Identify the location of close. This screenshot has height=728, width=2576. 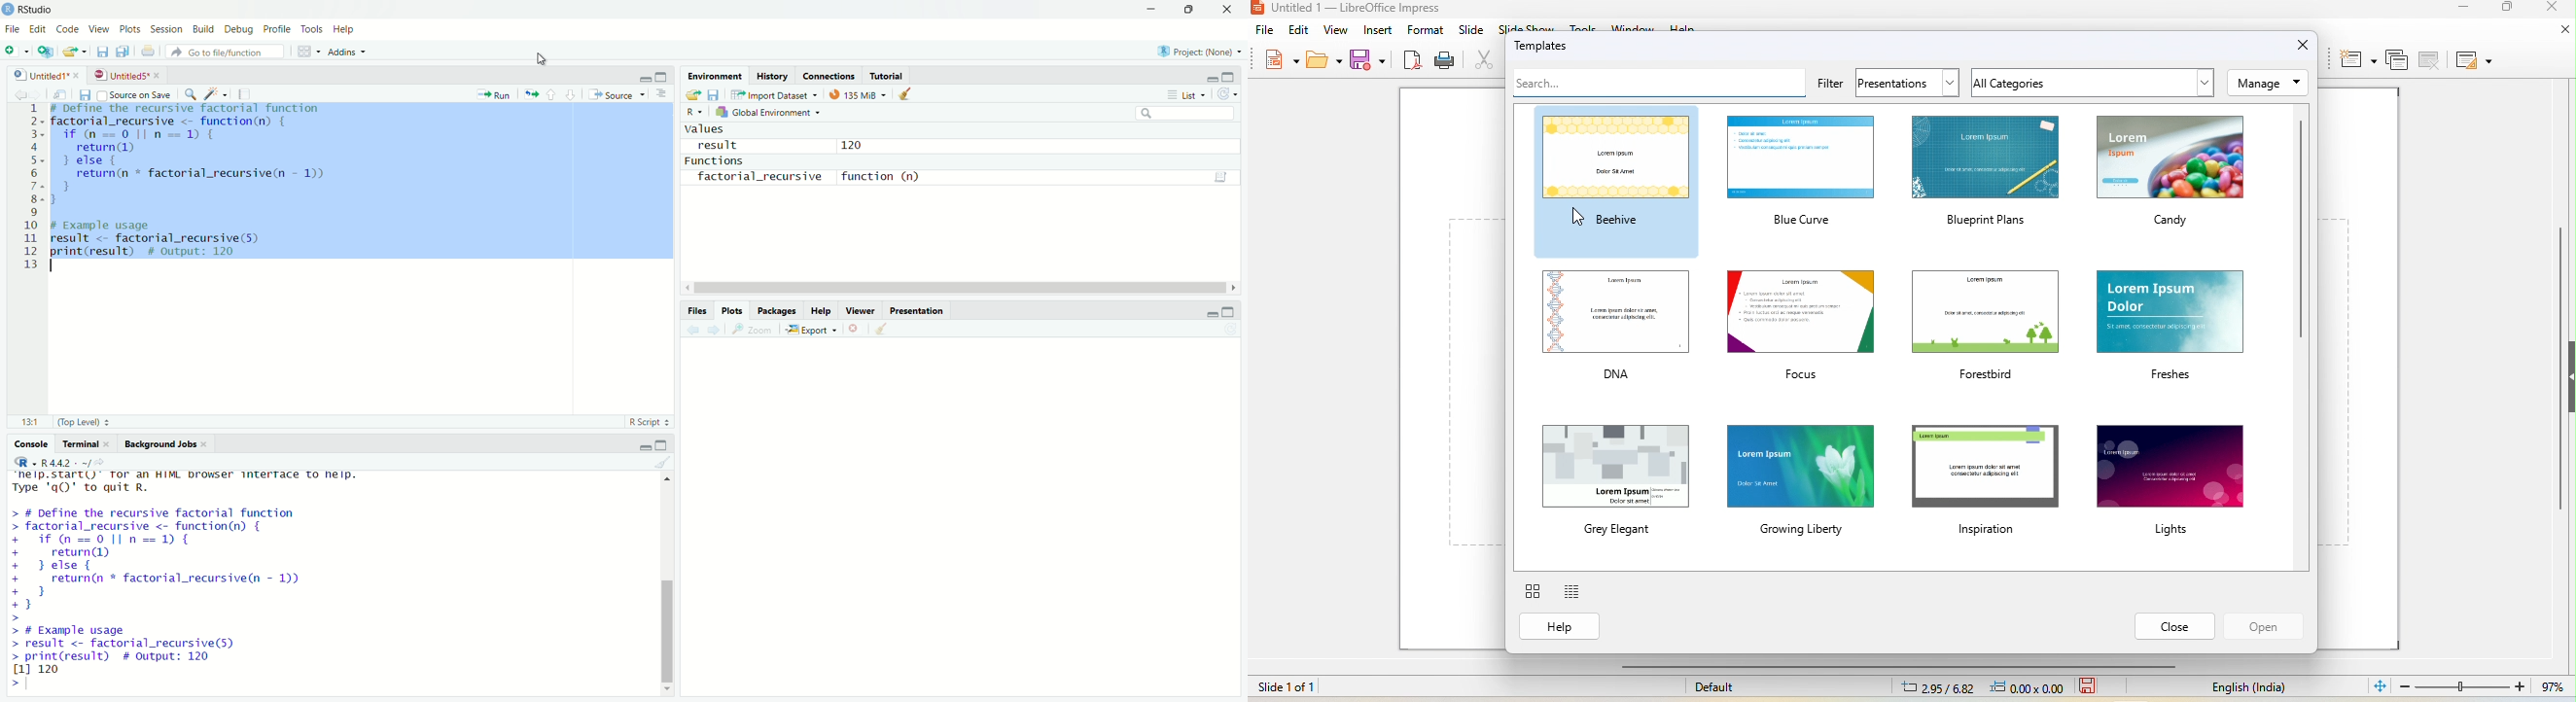
(2549, 9).